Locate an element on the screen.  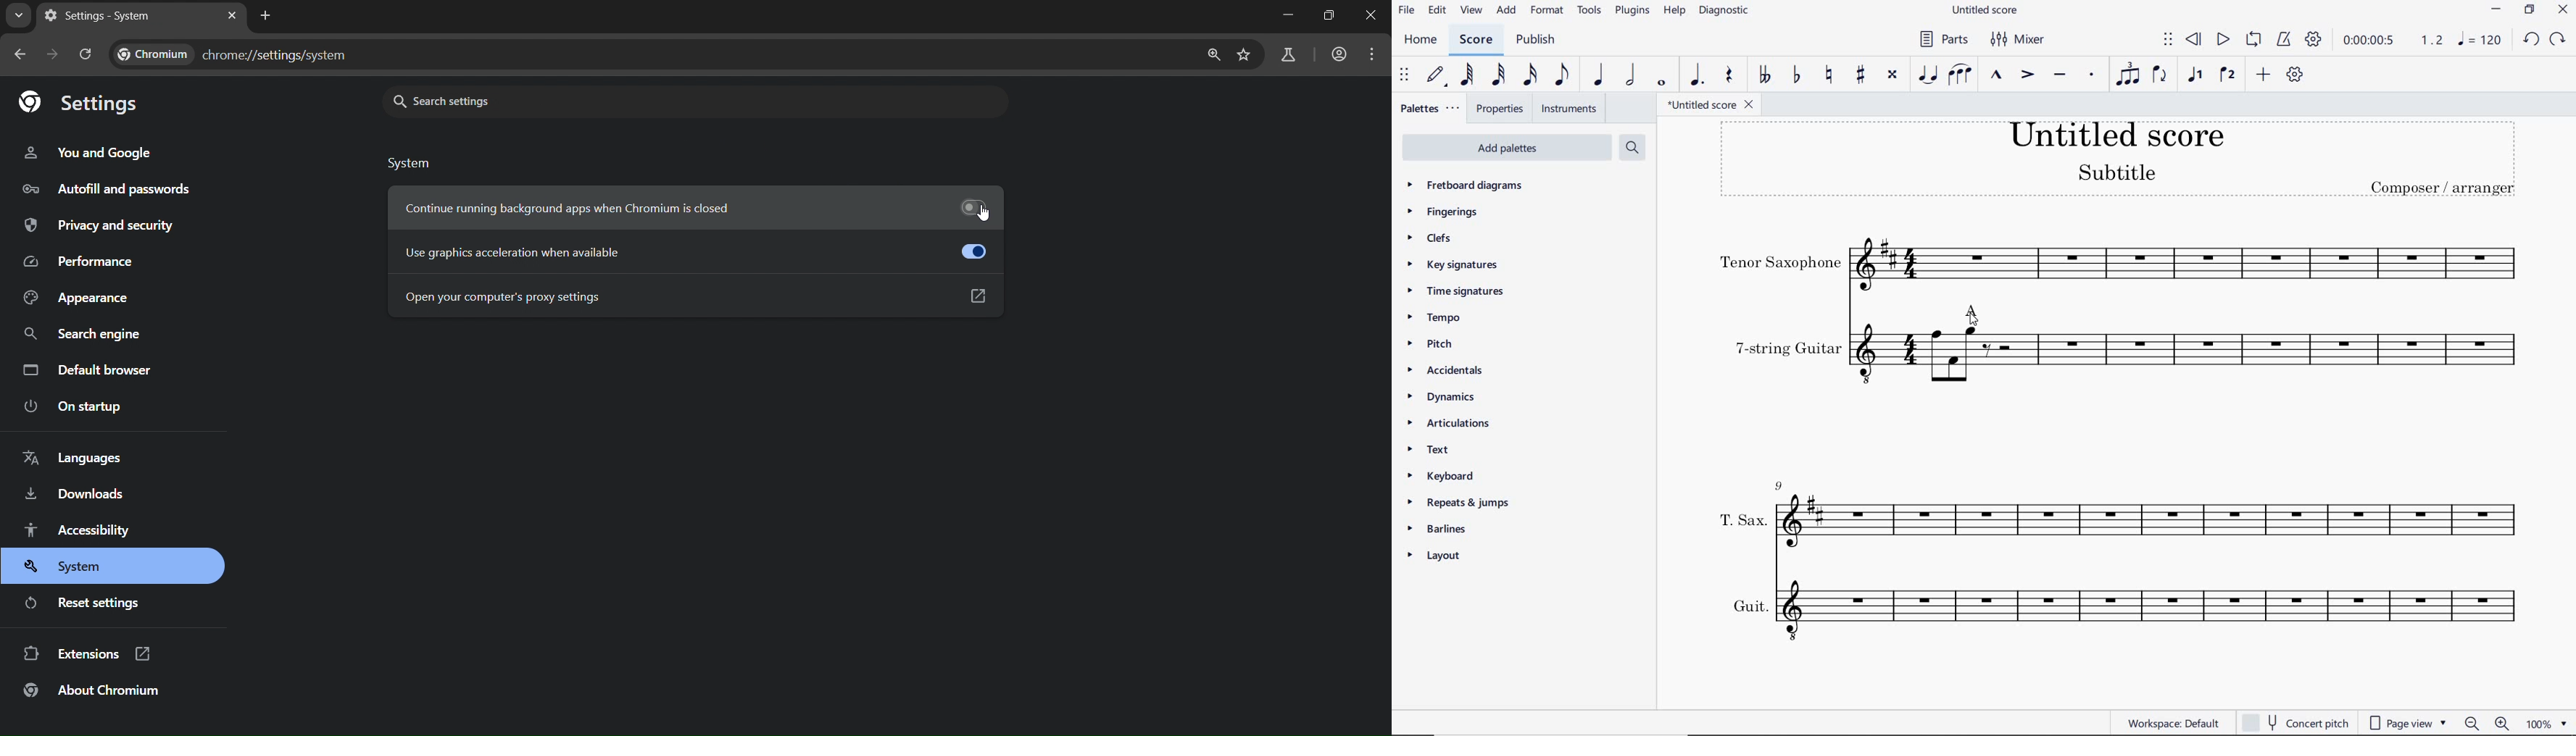
PARTS is located at coordinates (1943, 39).